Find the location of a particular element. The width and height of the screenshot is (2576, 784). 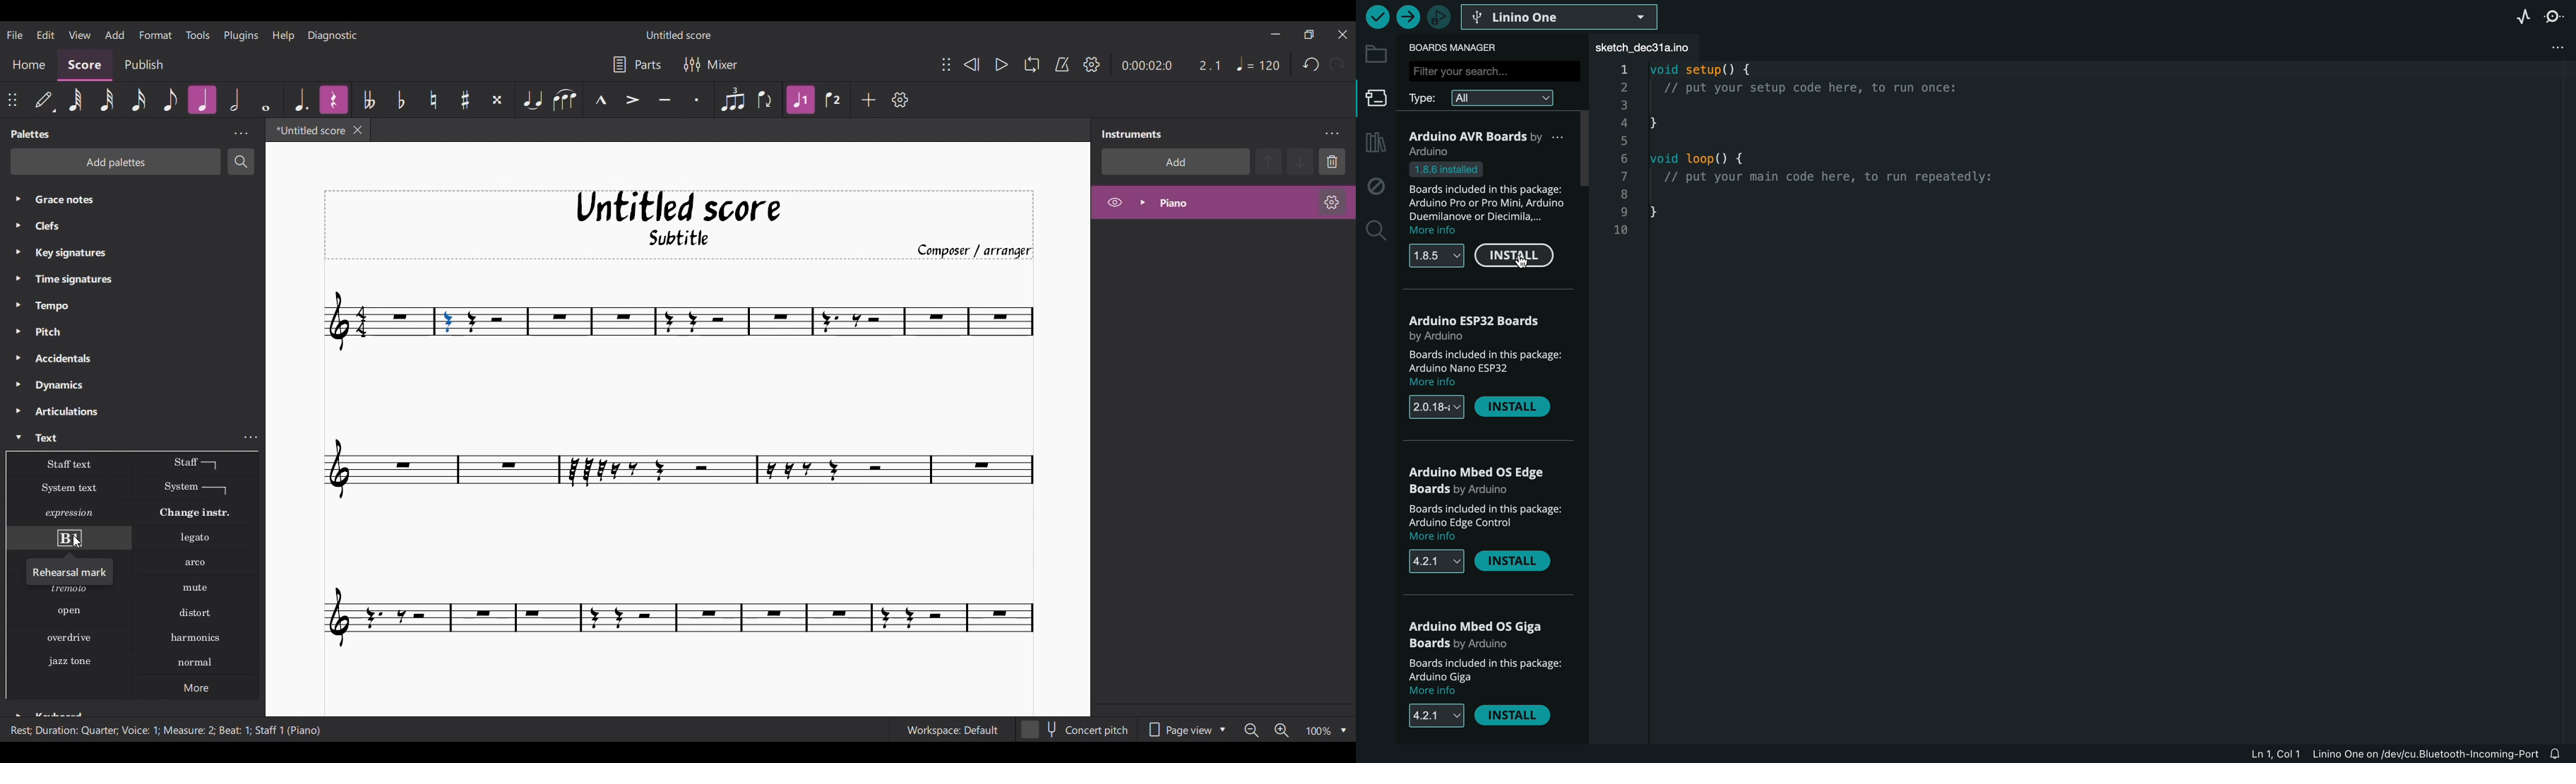

Tie is located at coordinates (532, 100).